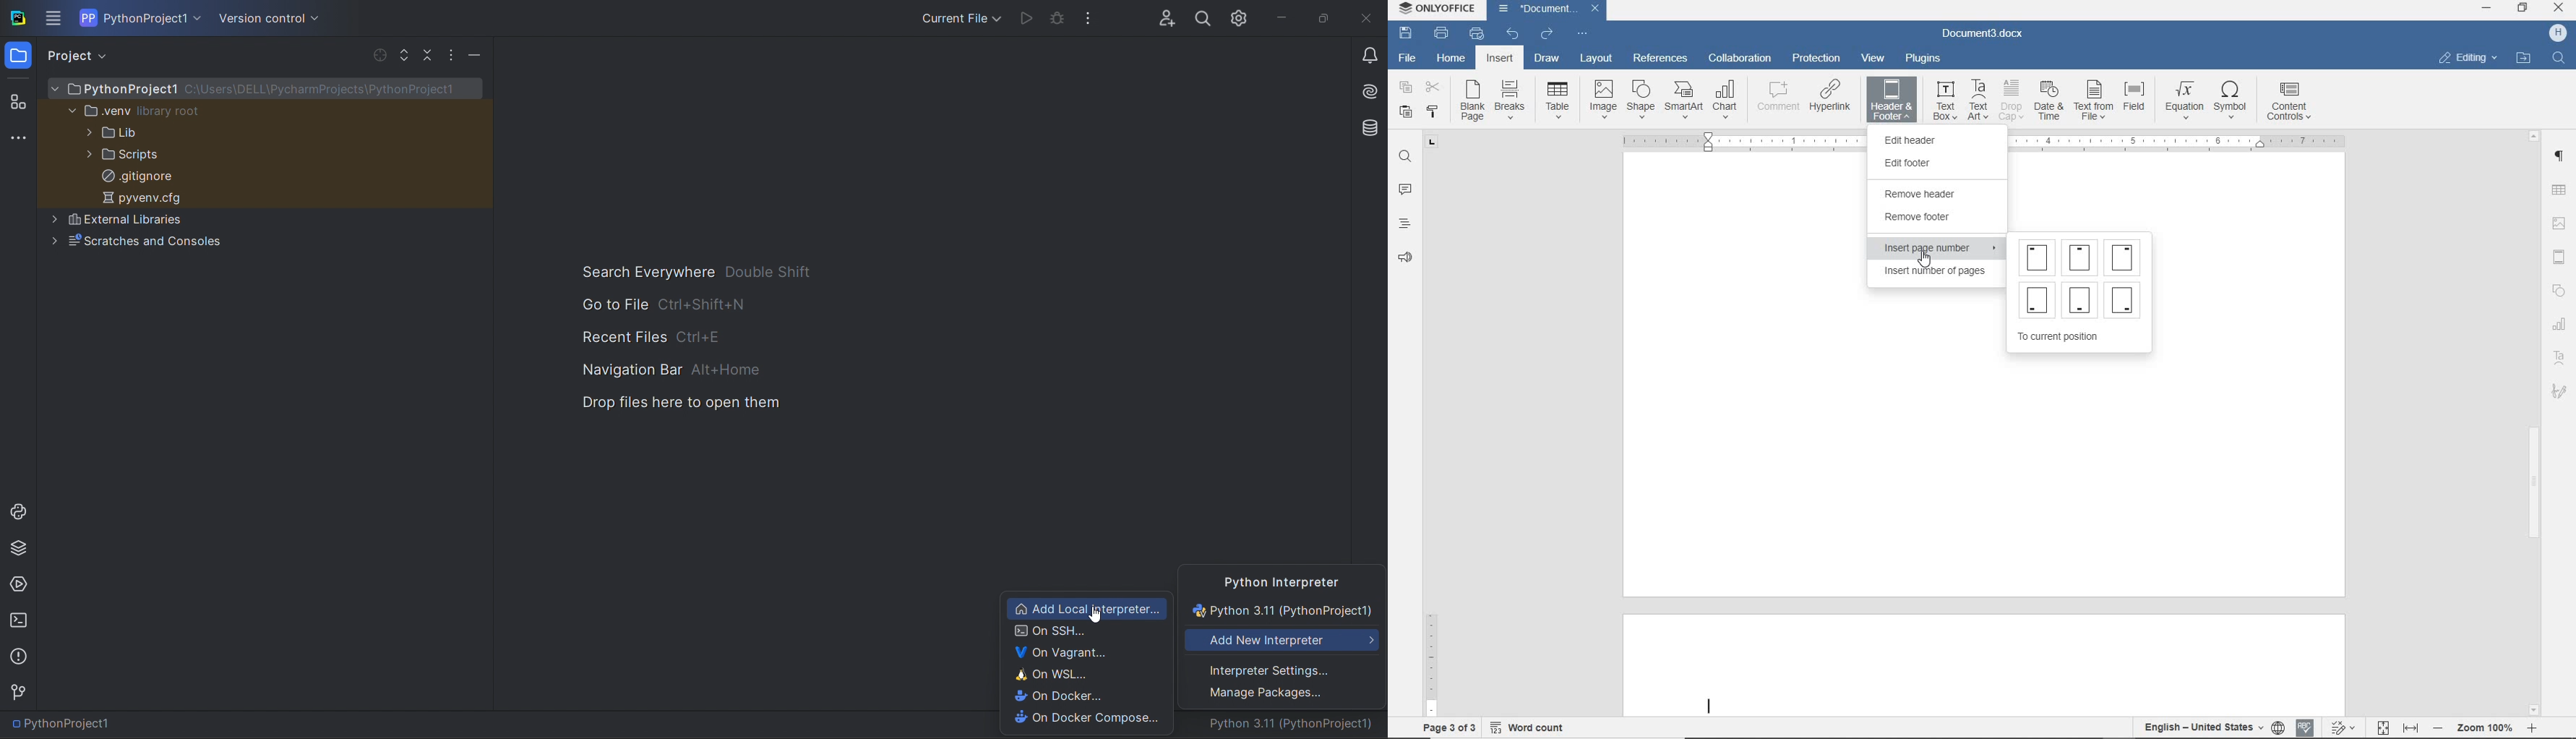  I want to click on REMOVE HEADER, so click(1935, 193).